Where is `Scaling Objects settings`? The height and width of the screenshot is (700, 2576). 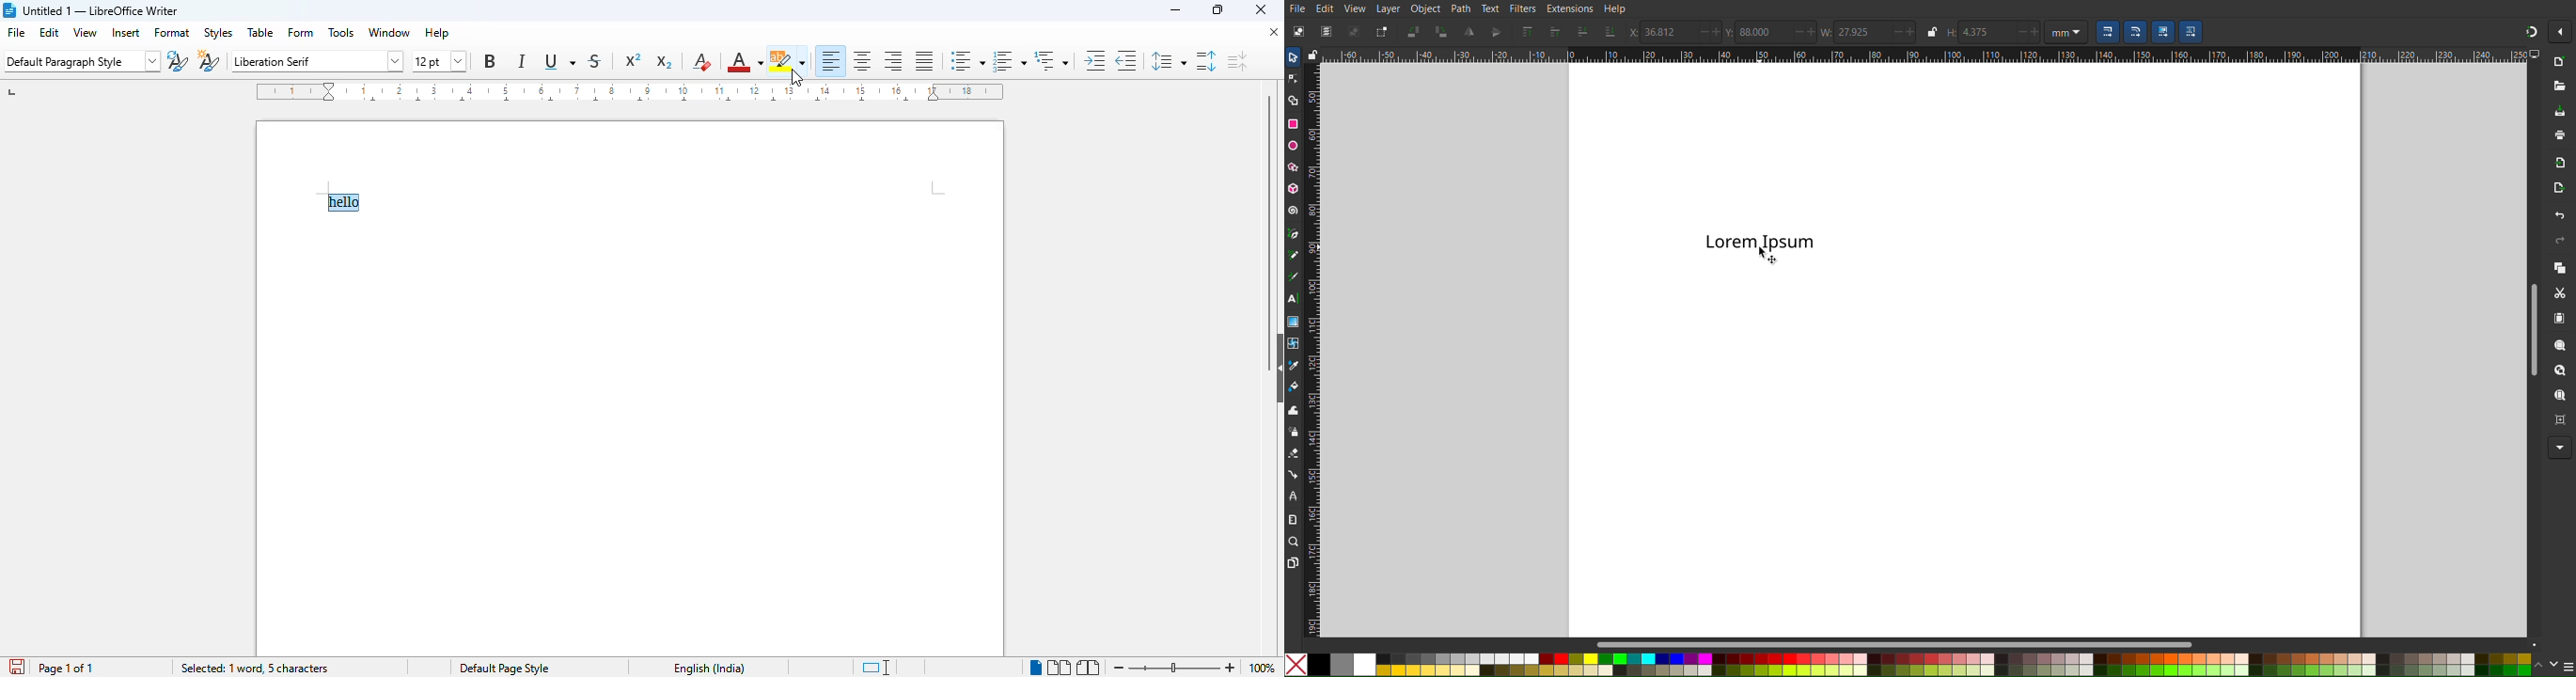 Scaling Objects settings is located at coordinates (2163, 32).